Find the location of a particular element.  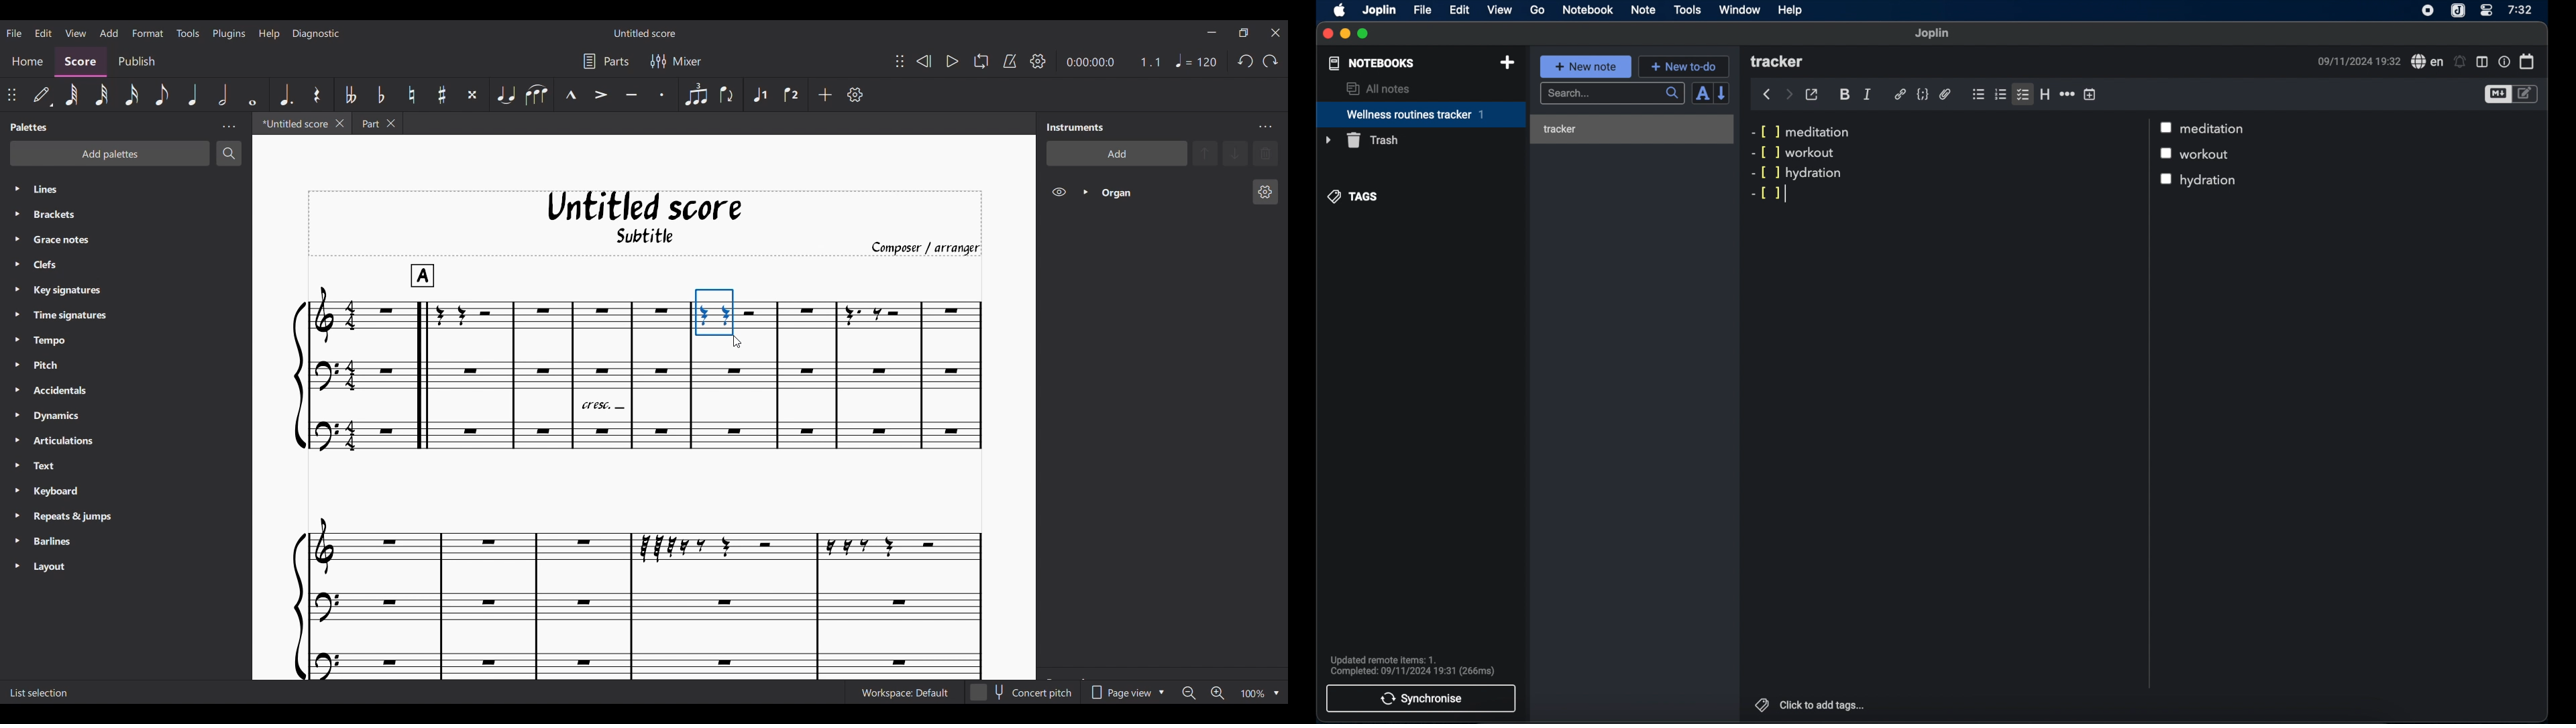

workout is located at coordinates (2209, 155).